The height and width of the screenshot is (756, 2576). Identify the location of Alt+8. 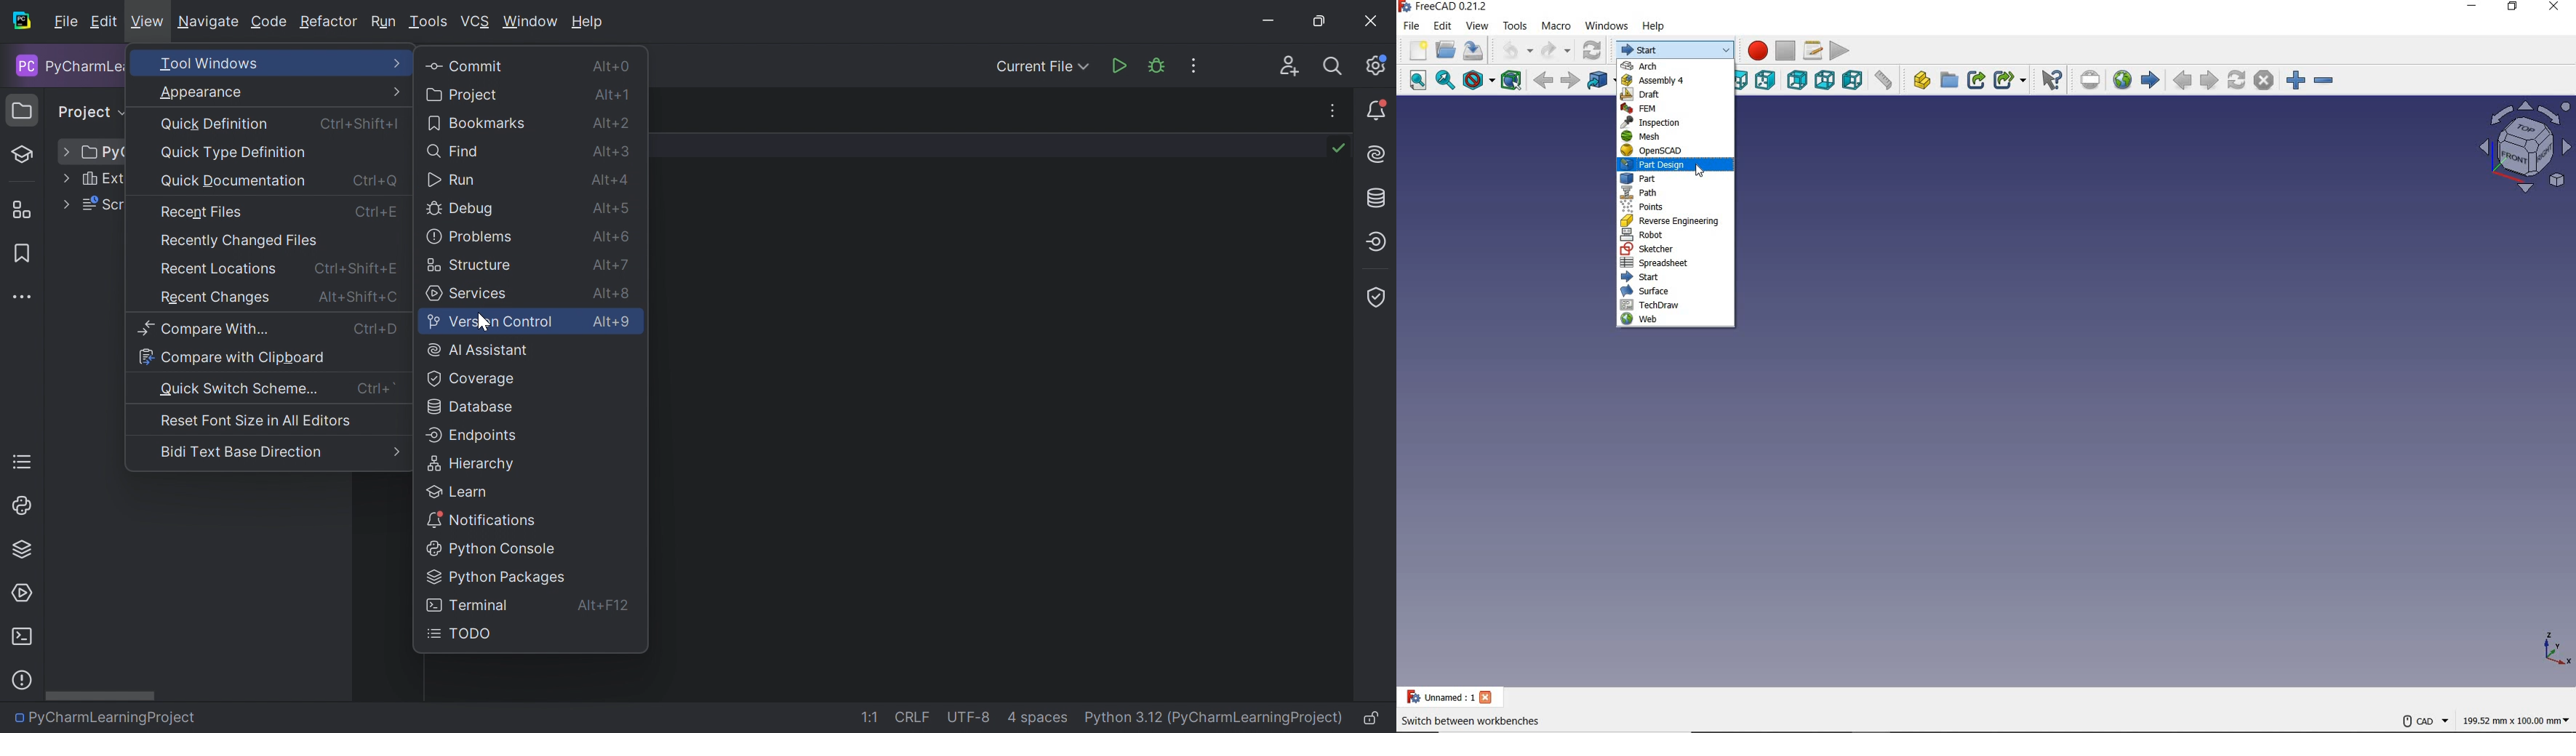
(613, 290).